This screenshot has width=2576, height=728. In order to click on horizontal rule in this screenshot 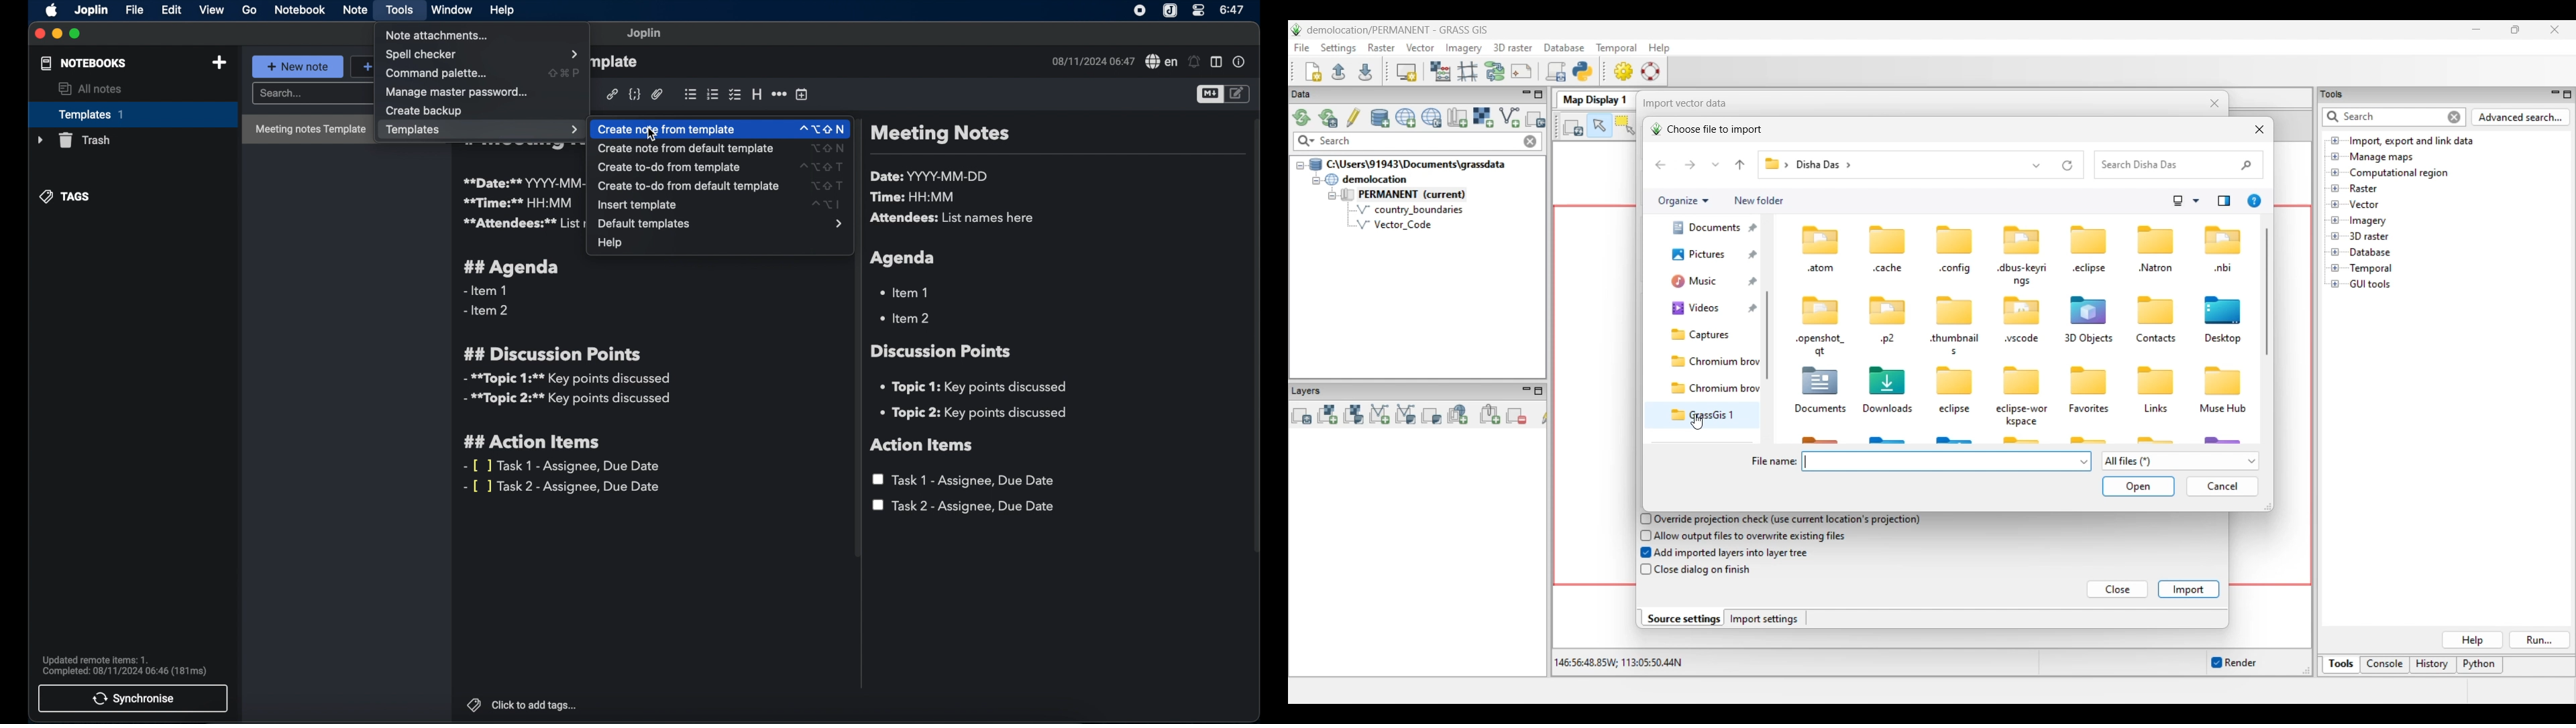, I will do `click(779, 93)`.